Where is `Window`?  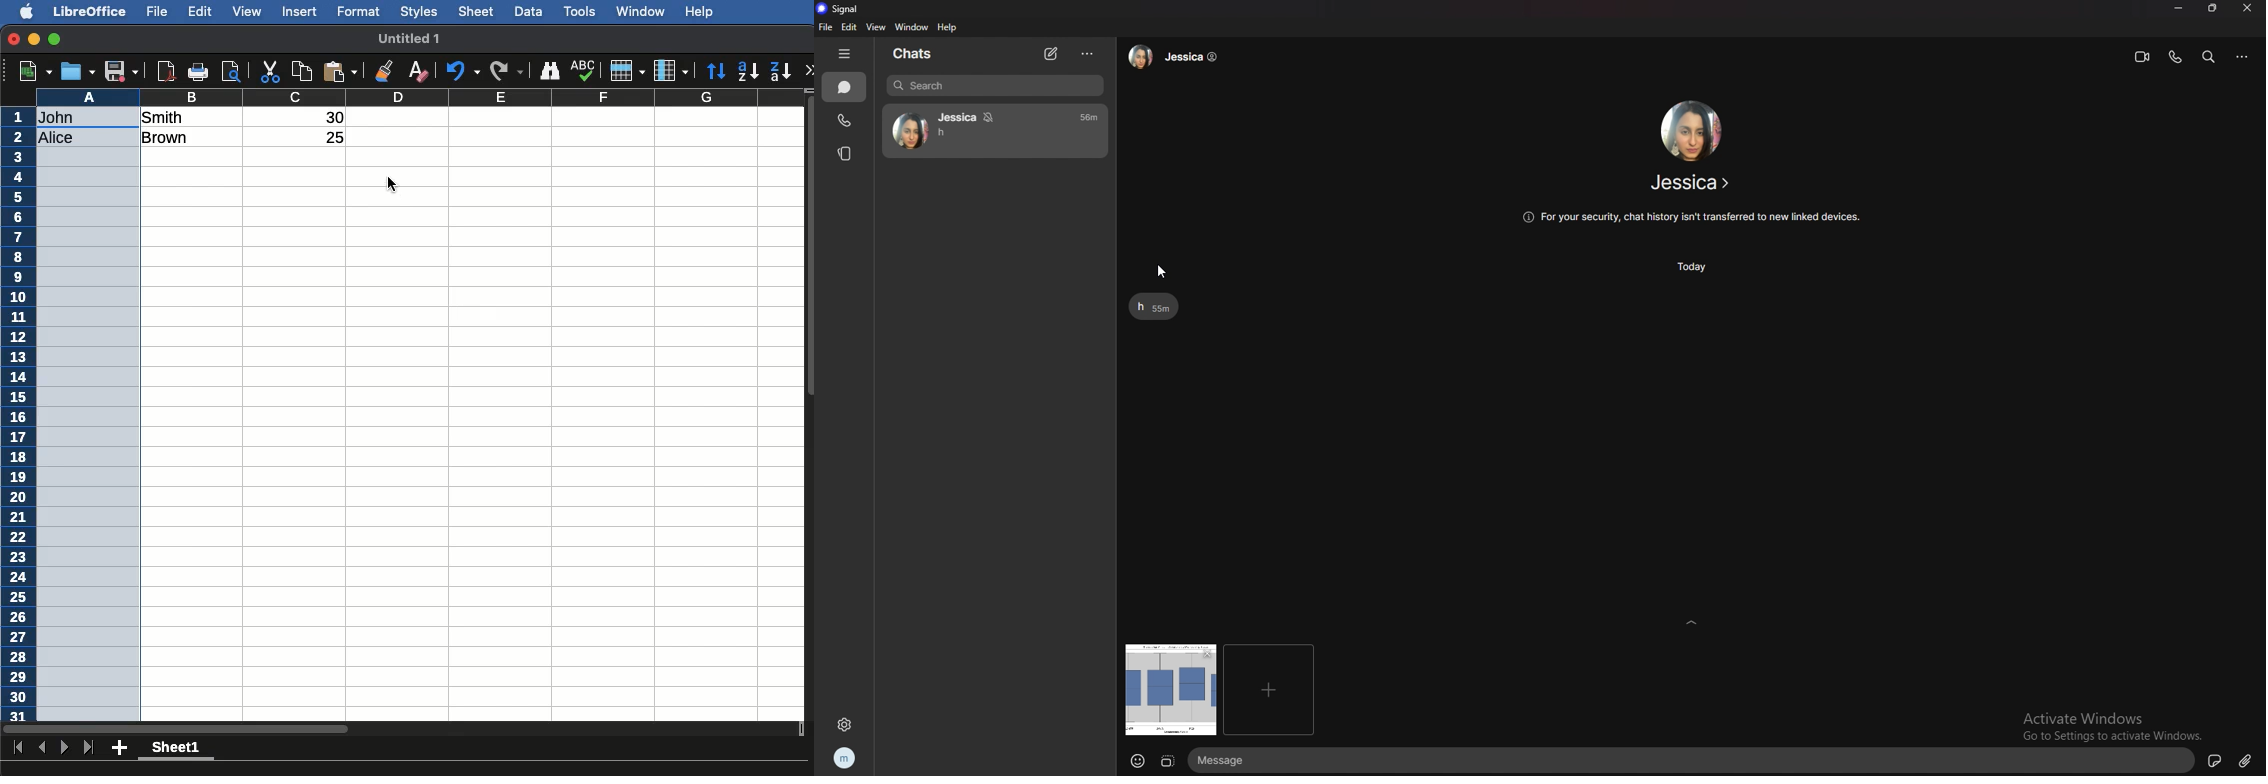 Window is located at coordinates (644, 12).